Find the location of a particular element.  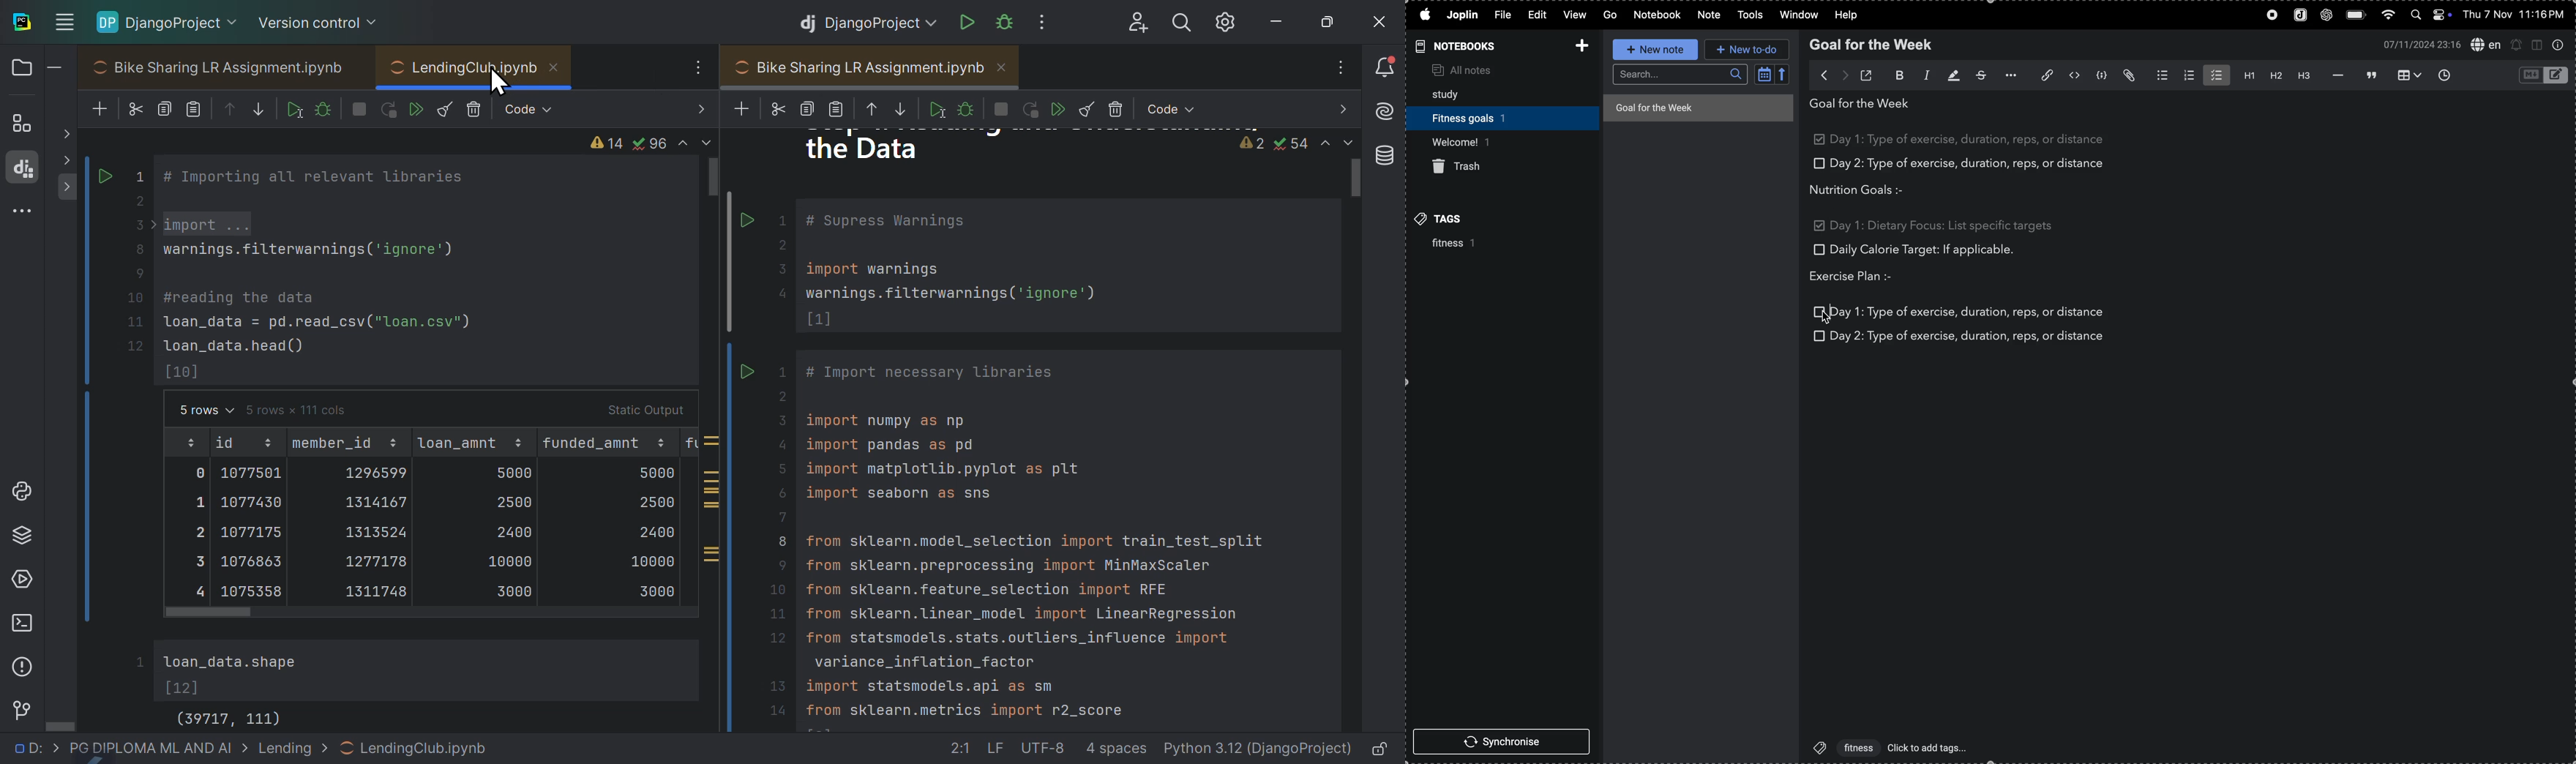

all notes is located at coordinates (1483, 68).